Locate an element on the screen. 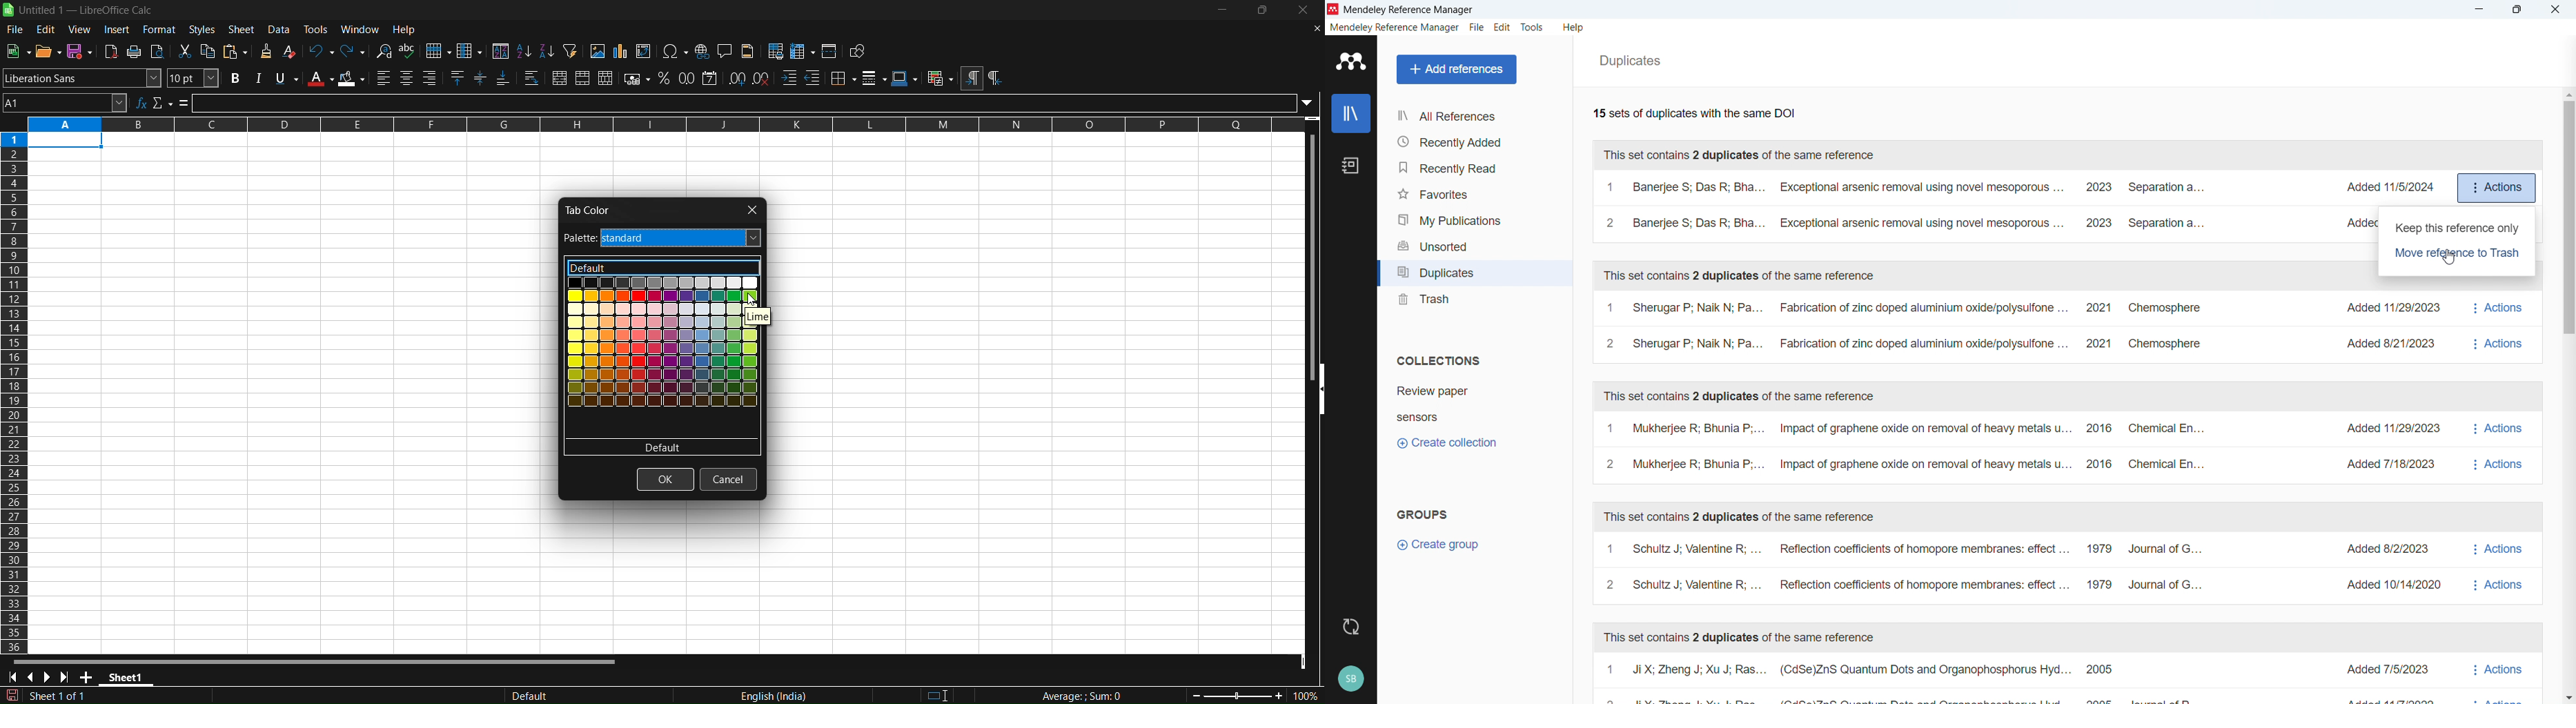 Image resolution: width=2576 pixels, height=728 pixels. Favourites  is located at coordinates (1474, 193).